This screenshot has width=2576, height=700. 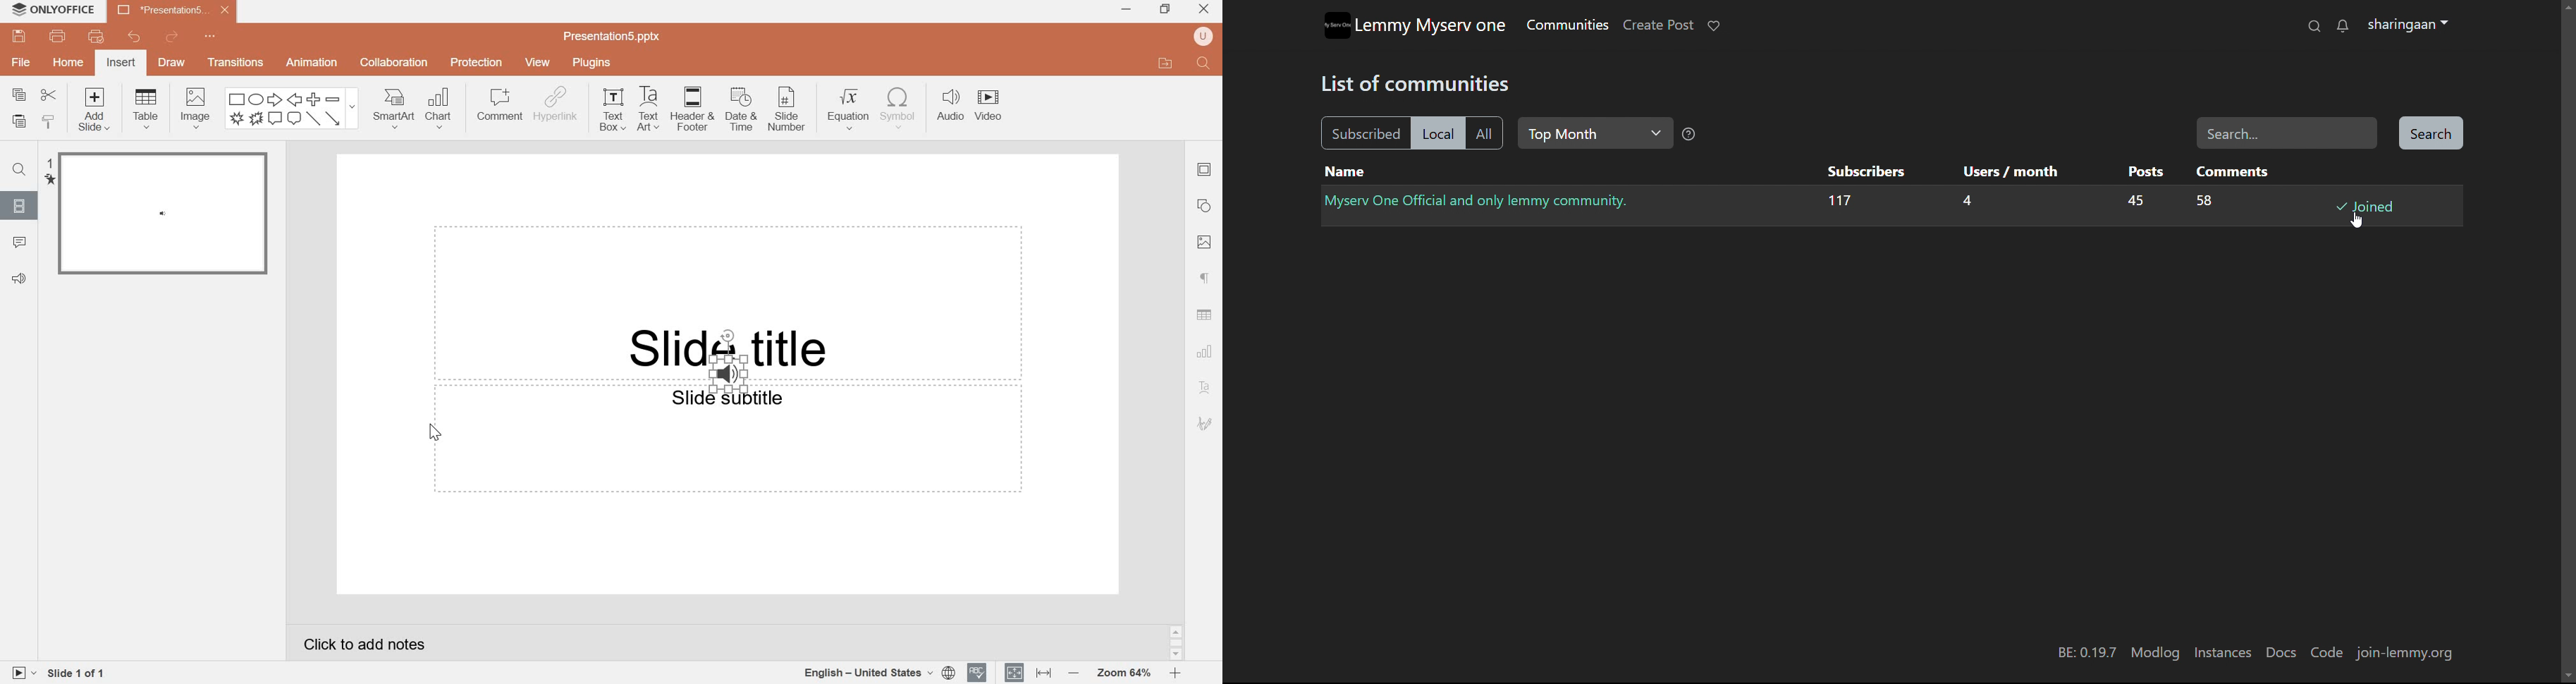 I want to click on Comment, so click(x=500, y=105).